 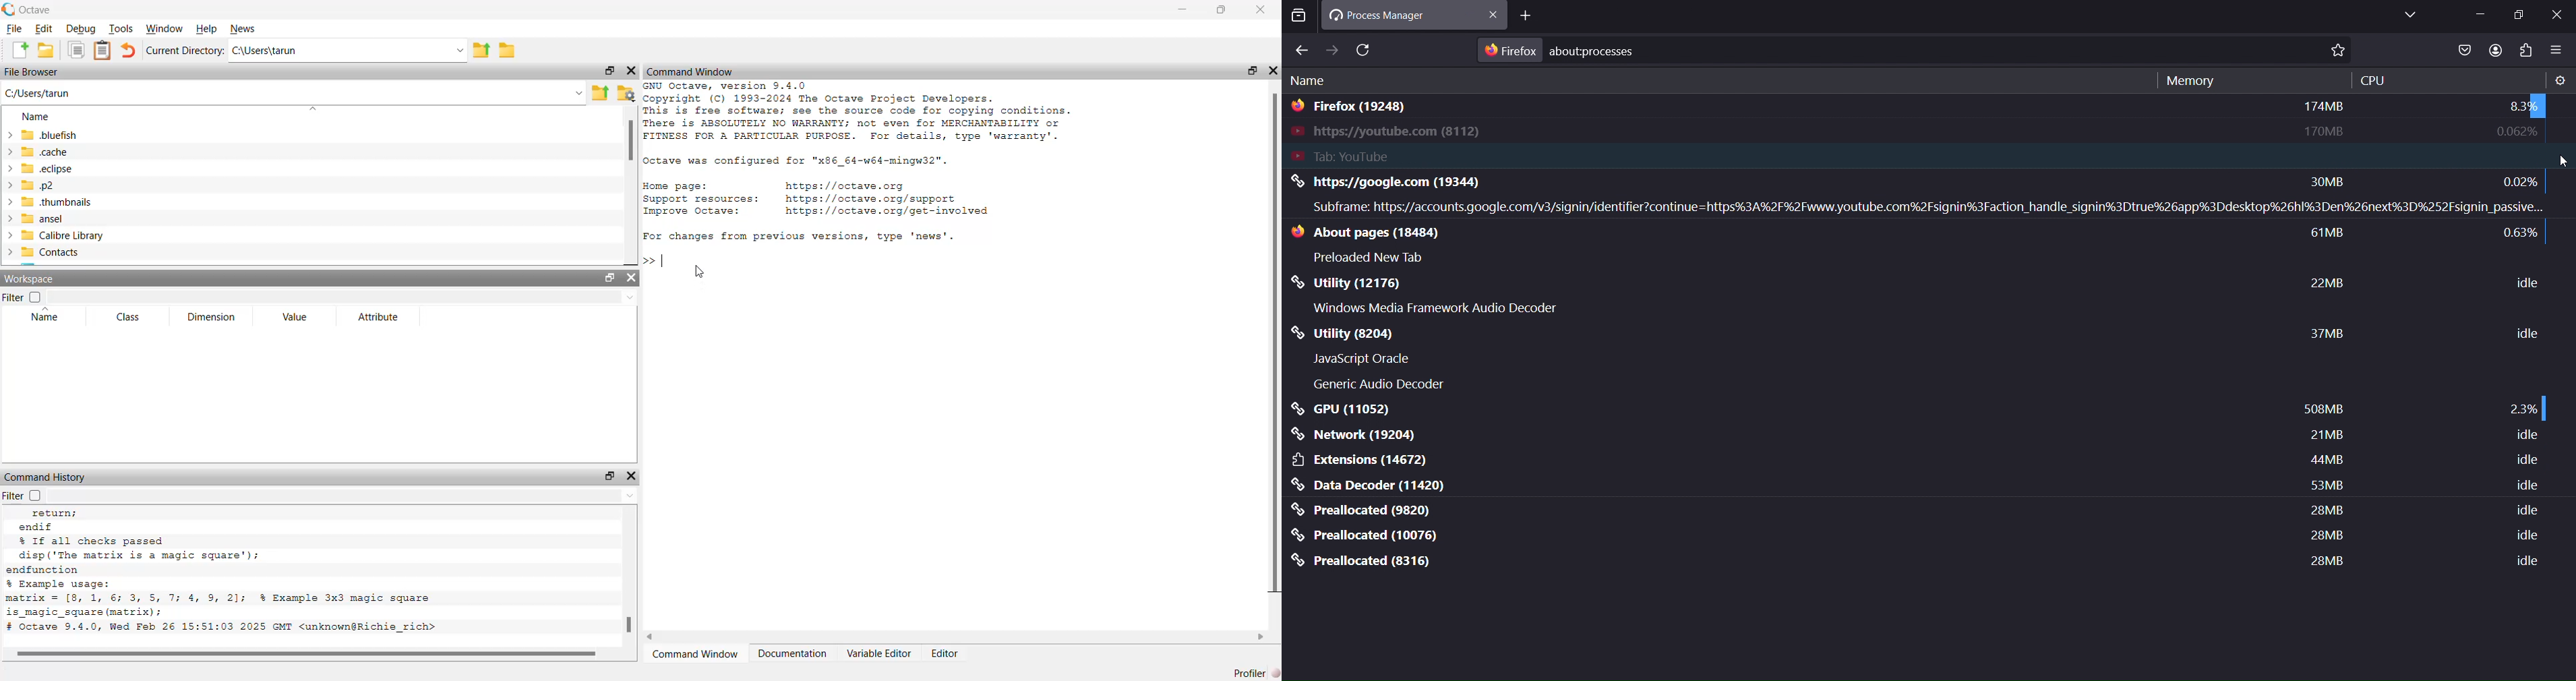 I want to click on go forward one page, so click(x=1332, y=50).